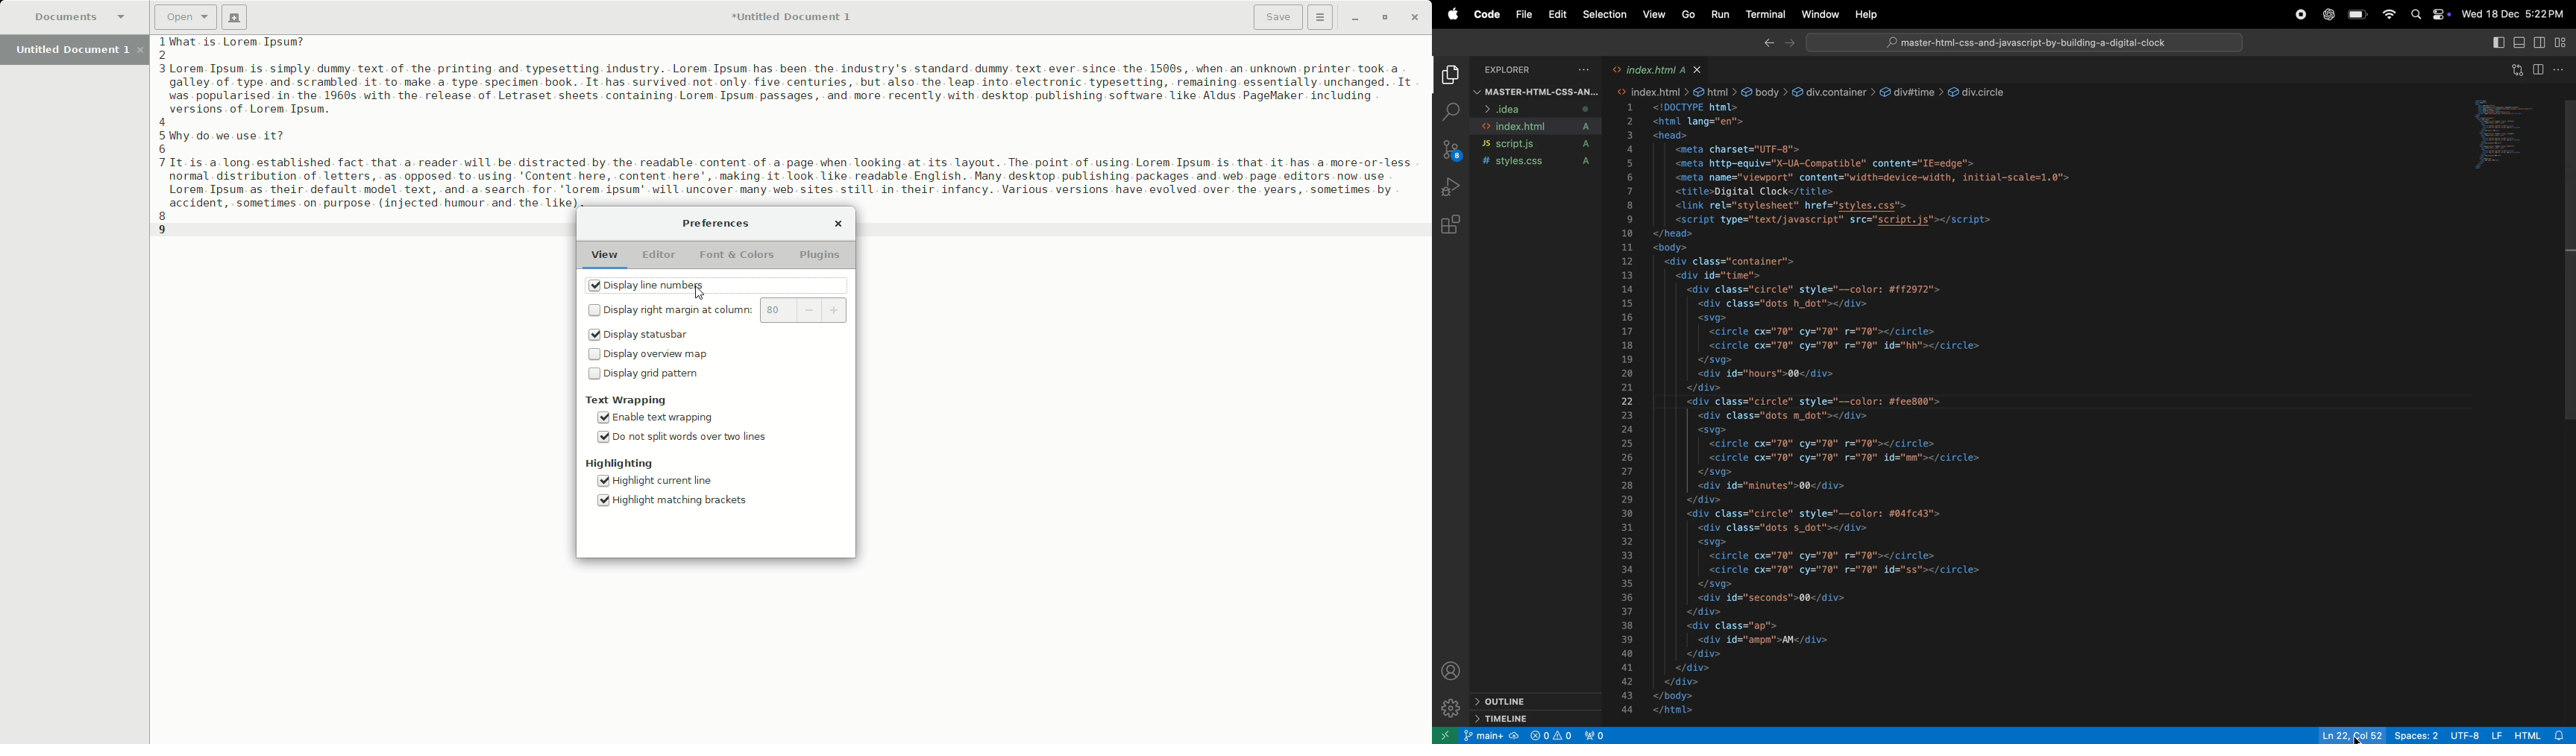  What do you see at coordinates (1835, 90) in the screenshot?
I see `link` at bounding box center [1835, 90].